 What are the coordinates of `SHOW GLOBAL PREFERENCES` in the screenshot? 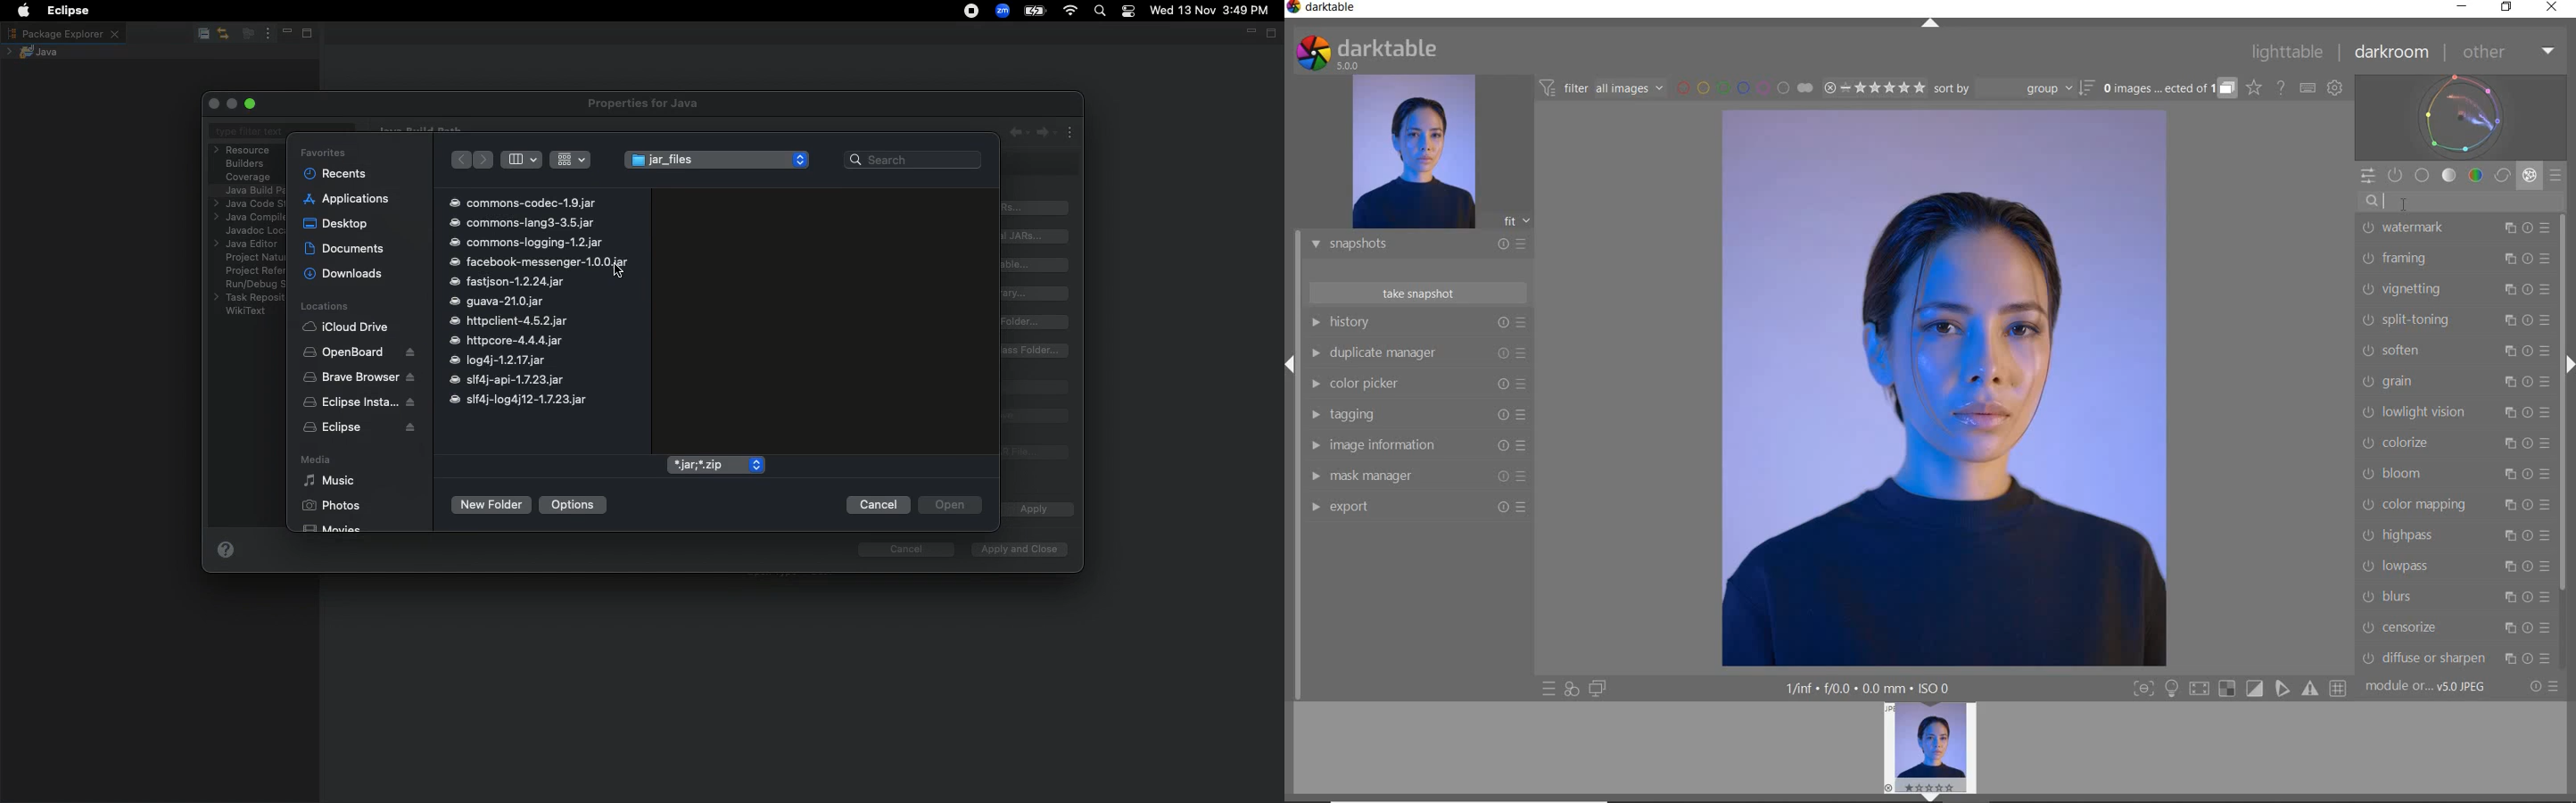 It's located at (2335, 88).